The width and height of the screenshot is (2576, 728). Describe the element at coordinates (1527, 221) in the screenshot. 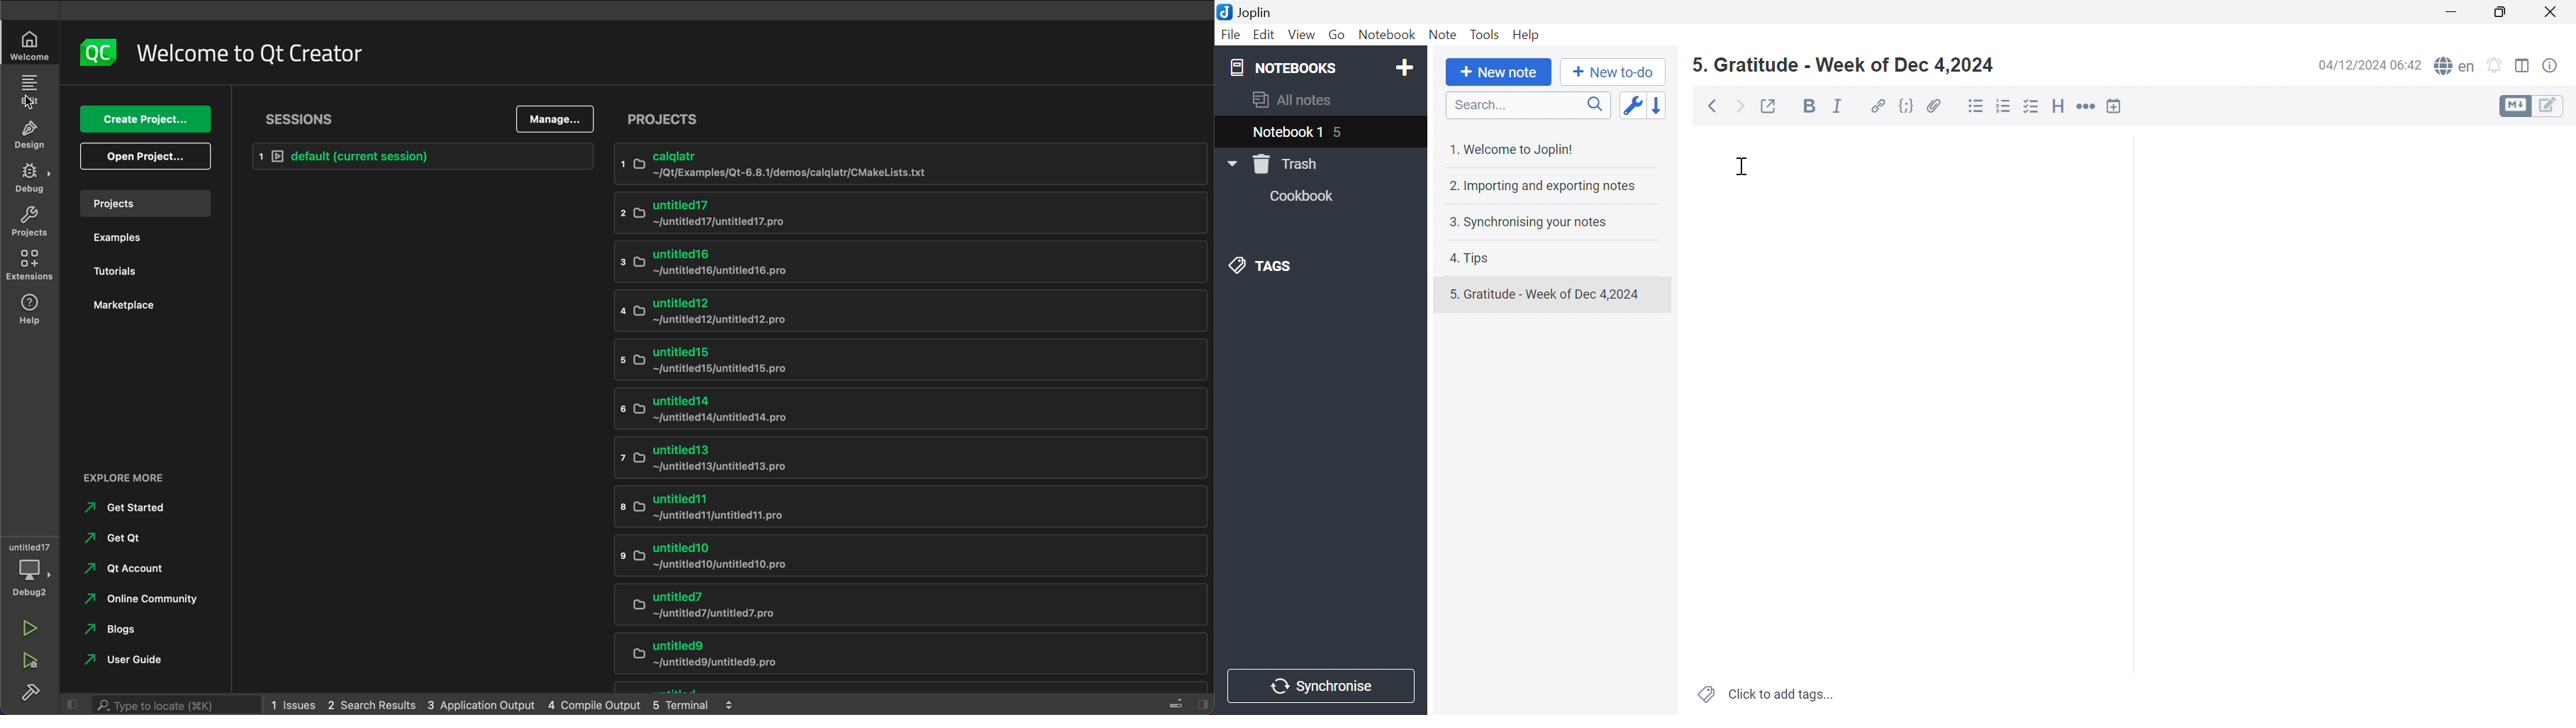

I see `3. Synchronising your notes` at that location.